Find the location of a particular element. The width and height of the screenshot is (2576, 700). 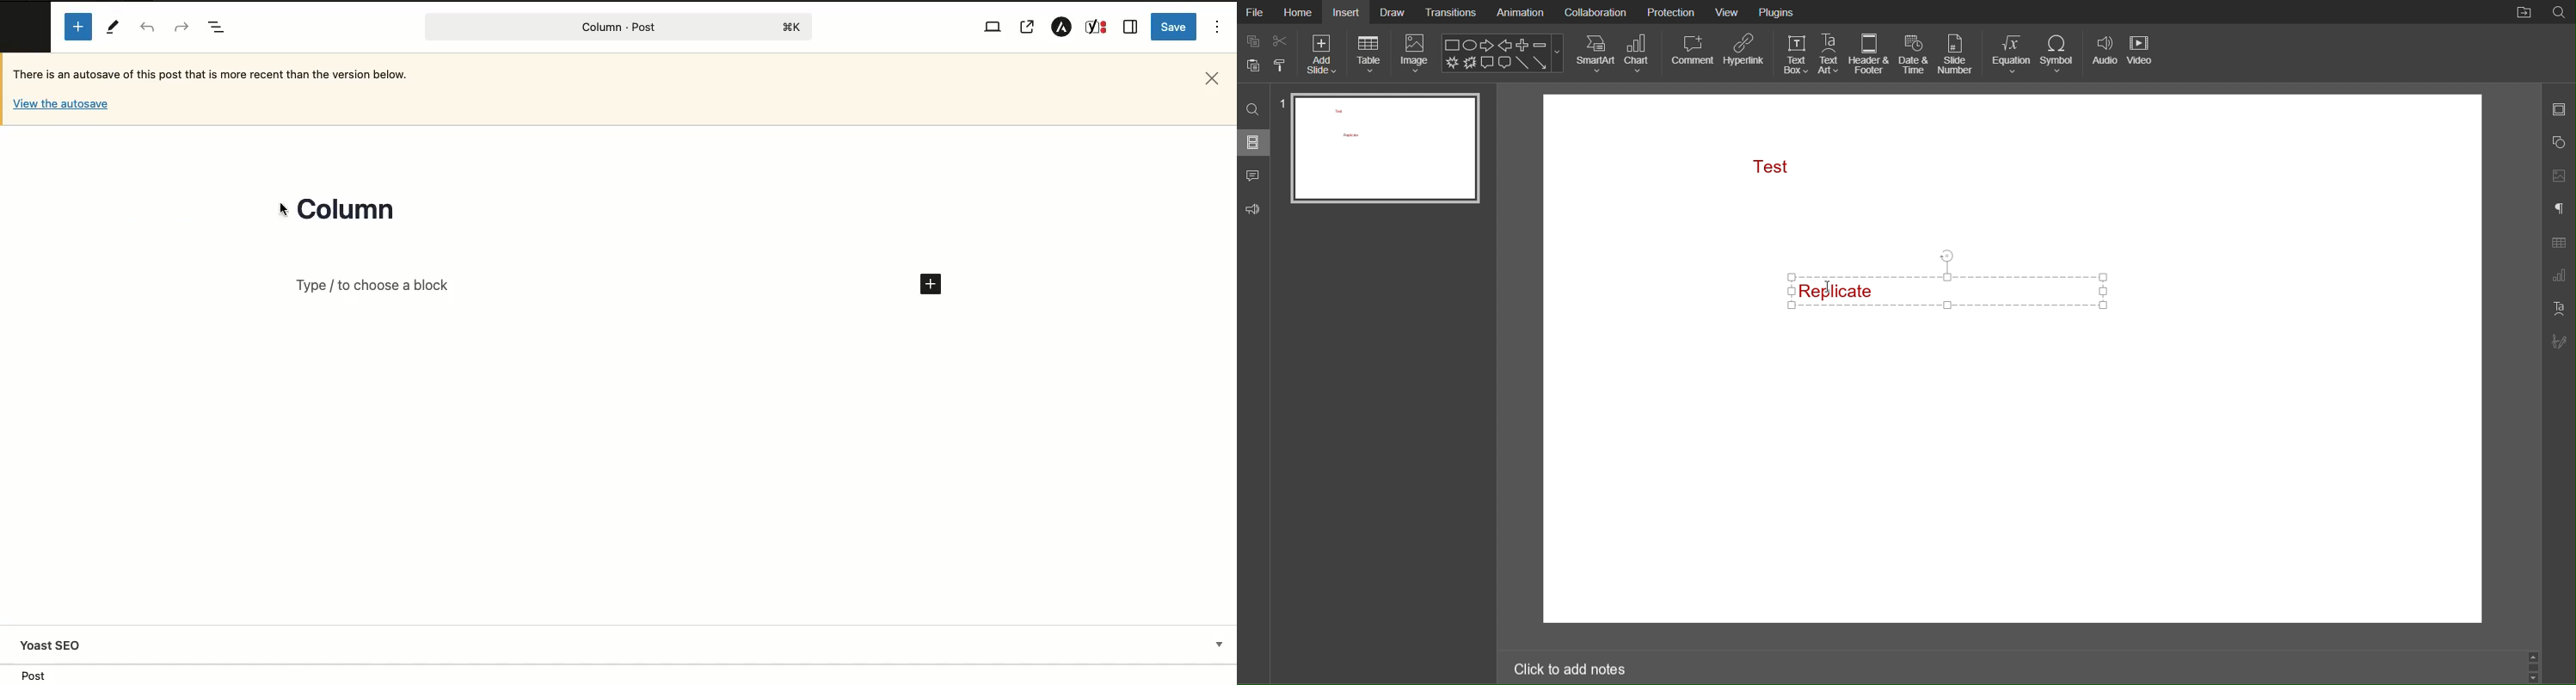

Images is located at coordinates (2559, 173).